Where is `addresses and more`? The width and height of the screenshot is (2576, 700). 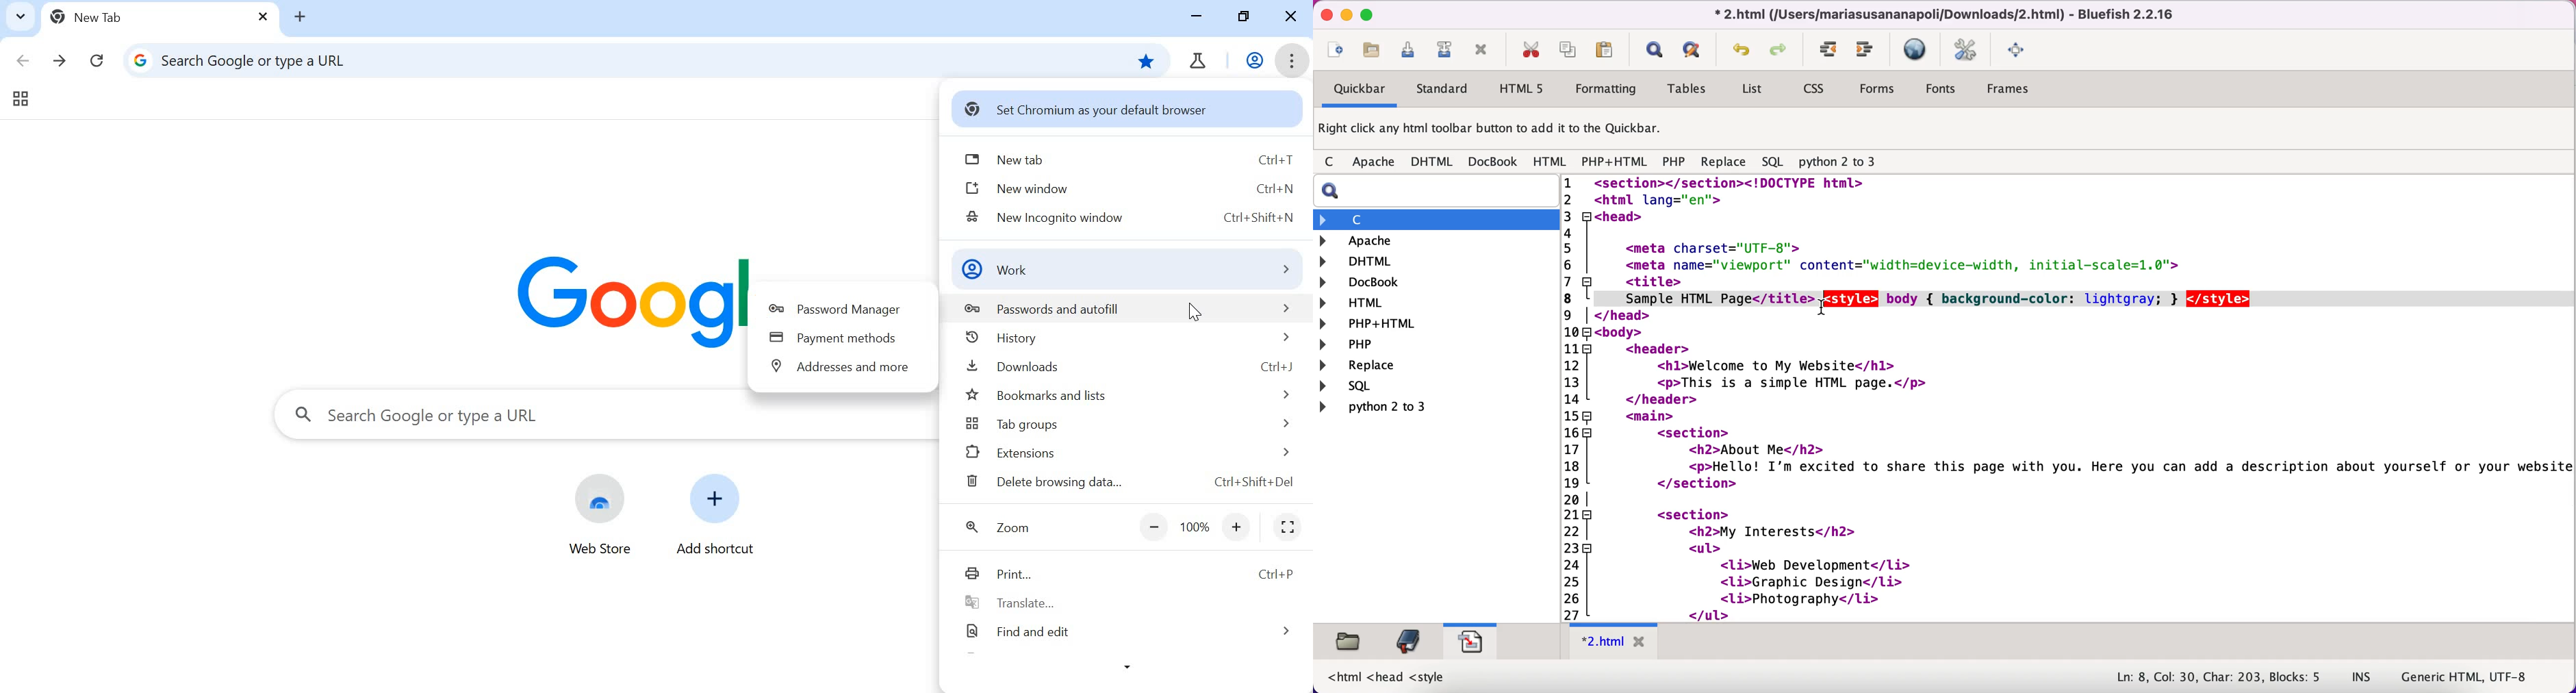 addresses and more is located at coordinates (841, 369).